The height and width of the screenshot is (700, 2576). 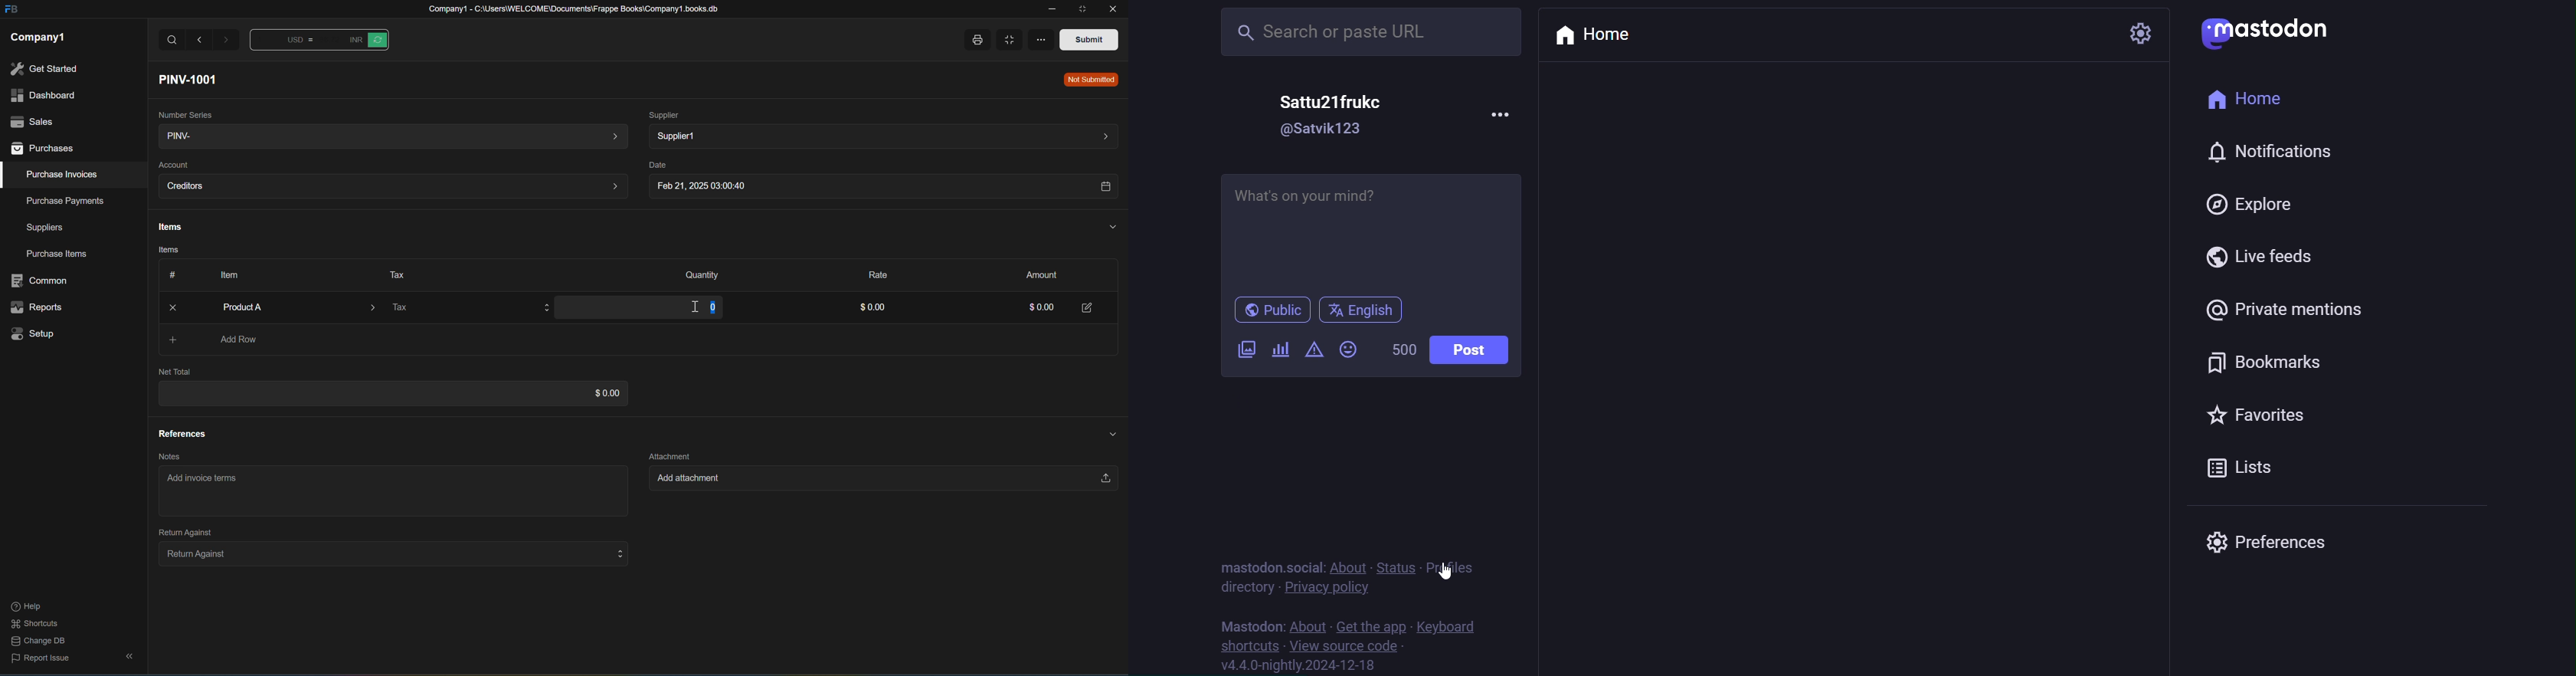 I want to click on poll, so click(x=1278, y=348).